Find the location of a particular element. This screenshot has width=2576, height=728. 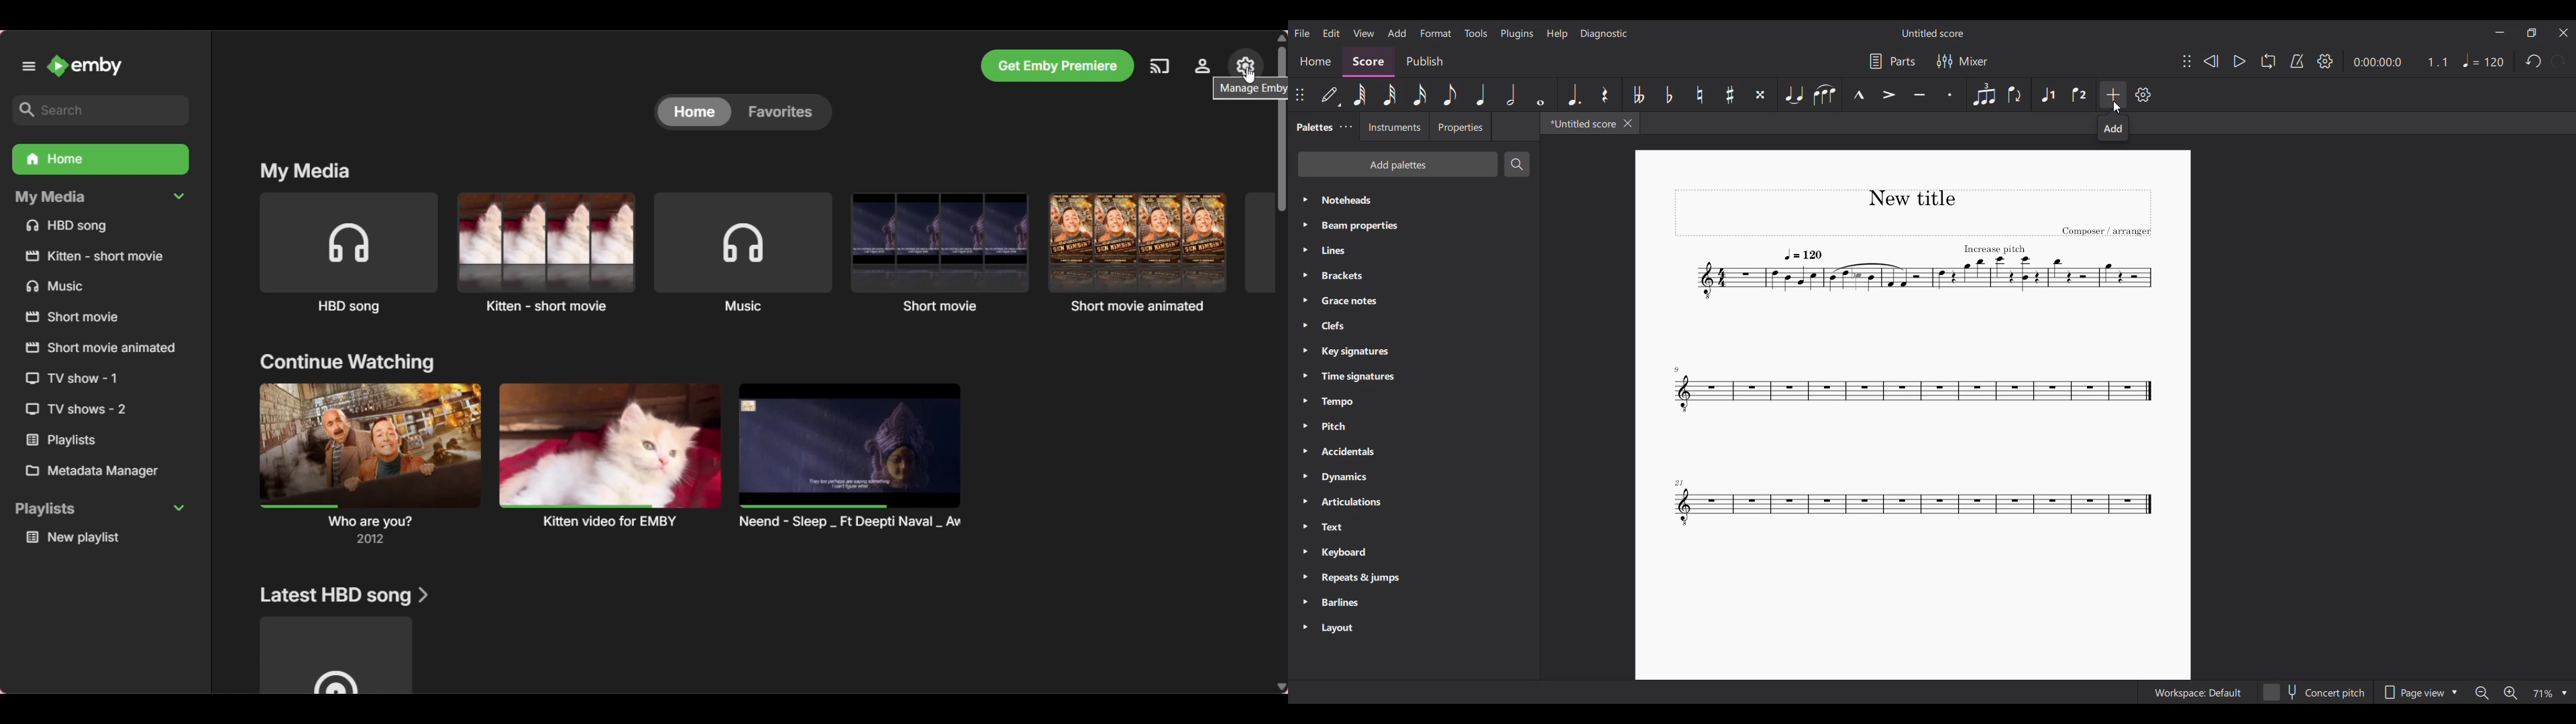

Slur is located at coordinates (1825, 95).